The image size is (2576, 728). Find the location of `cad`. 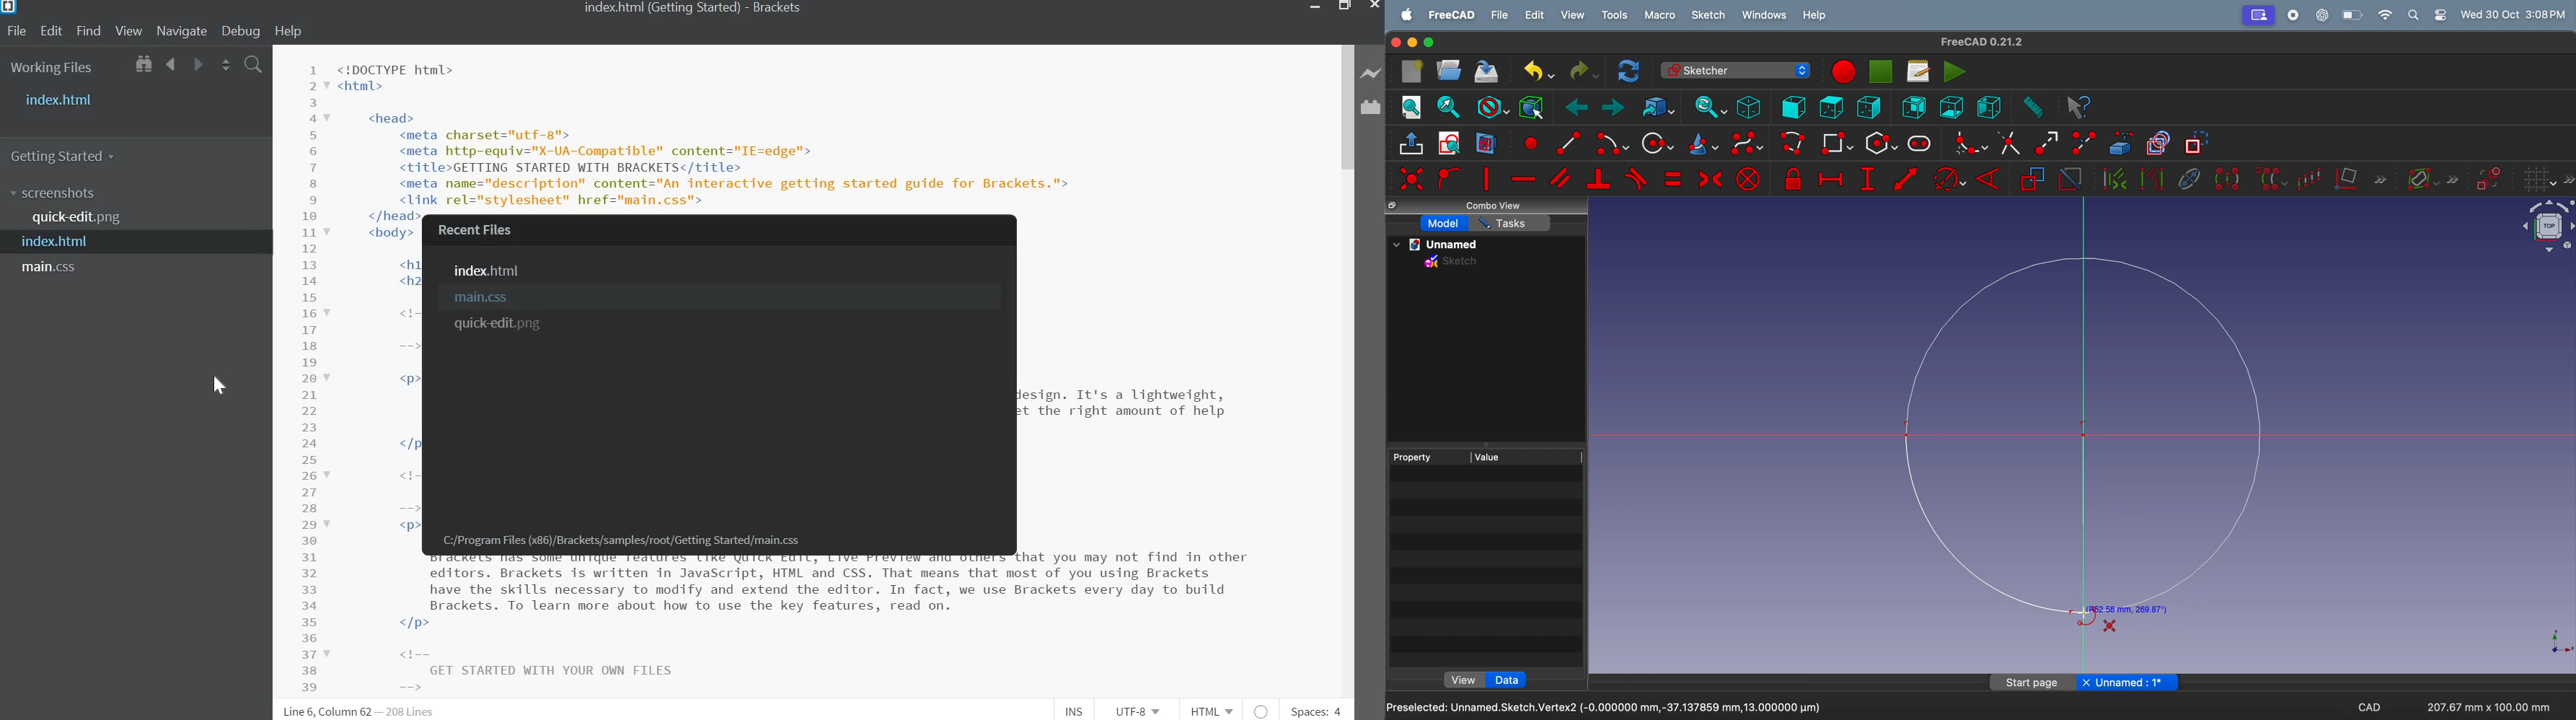

cad is located at coordinates (2370, 709).